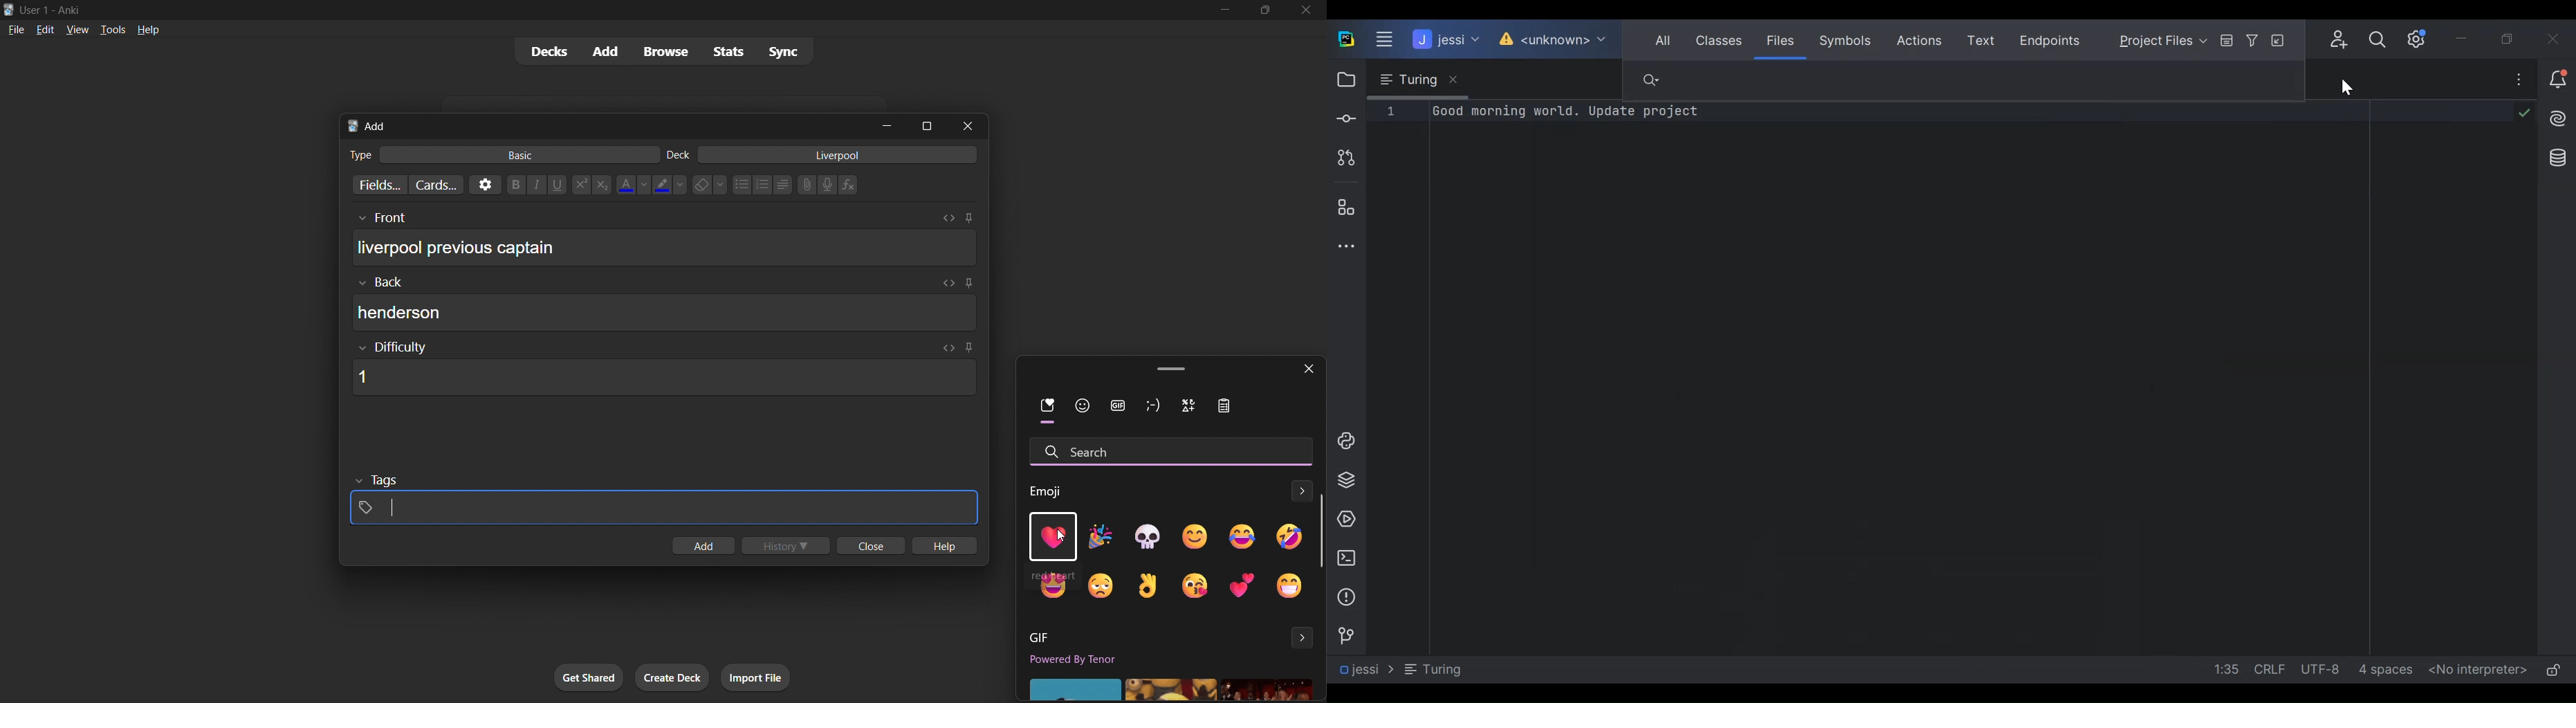 This screenshot has height=728, width=2576. I want to click on minimize, so click(1222, 11).